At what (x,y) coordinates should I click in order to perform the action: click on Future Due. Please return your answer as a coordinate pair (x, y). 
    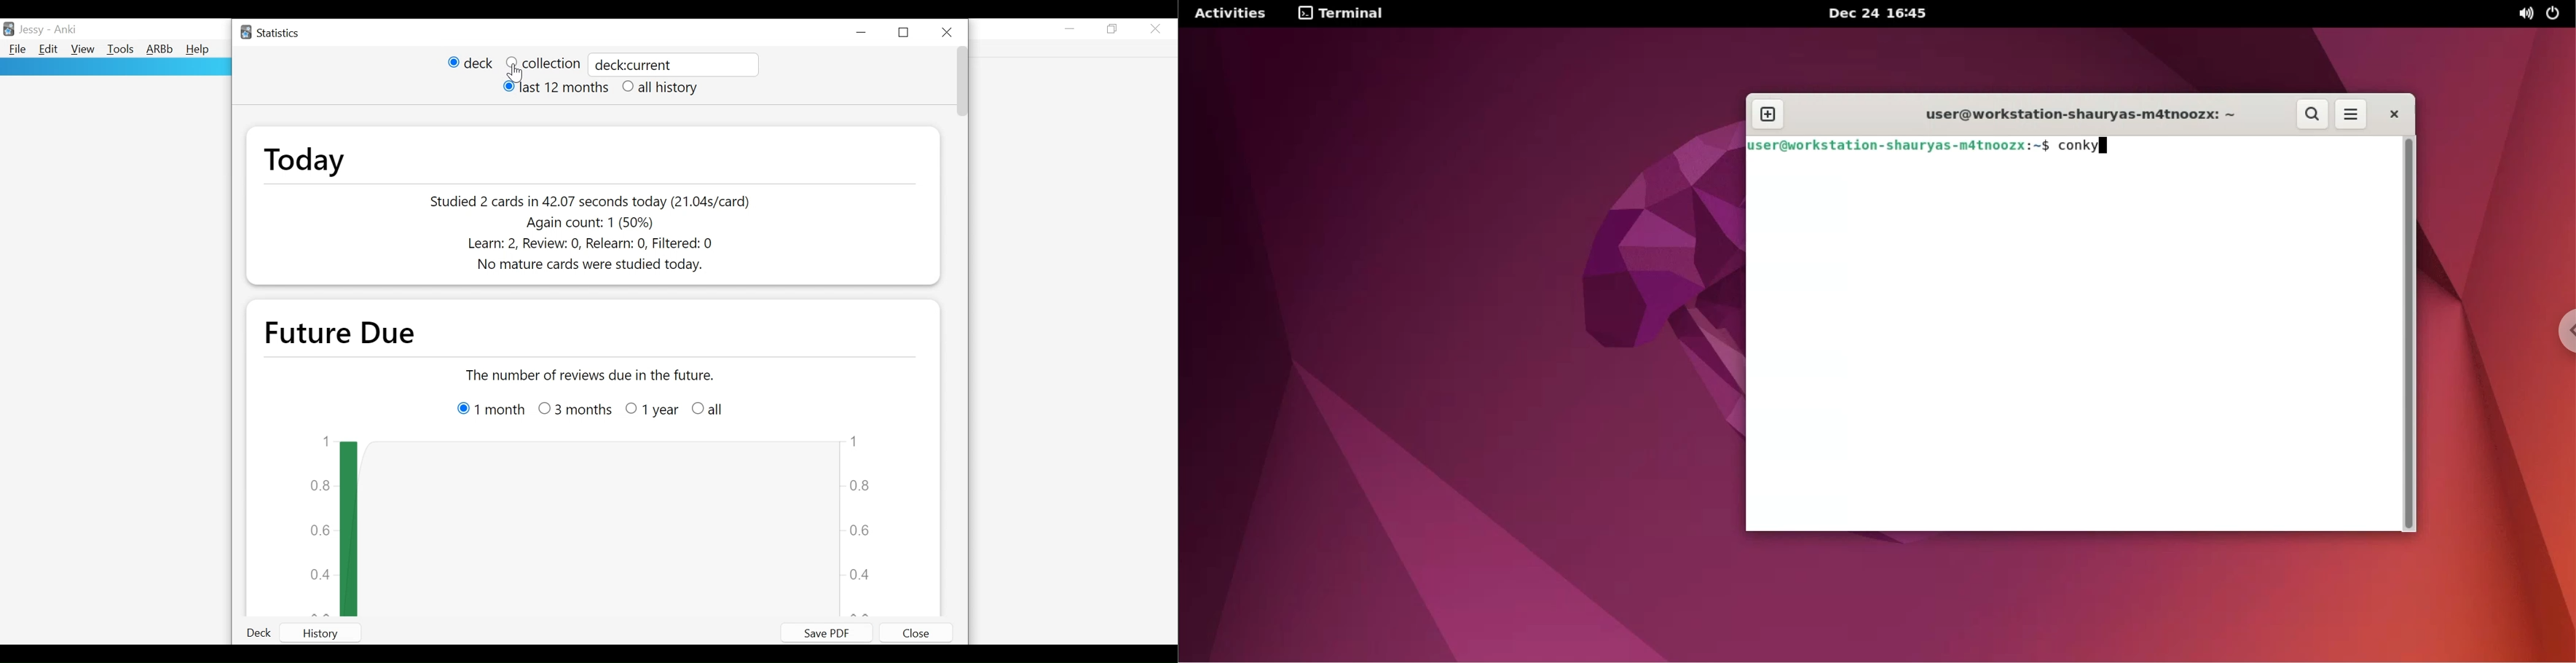
    Looking at the image, I should click on (345, 333).